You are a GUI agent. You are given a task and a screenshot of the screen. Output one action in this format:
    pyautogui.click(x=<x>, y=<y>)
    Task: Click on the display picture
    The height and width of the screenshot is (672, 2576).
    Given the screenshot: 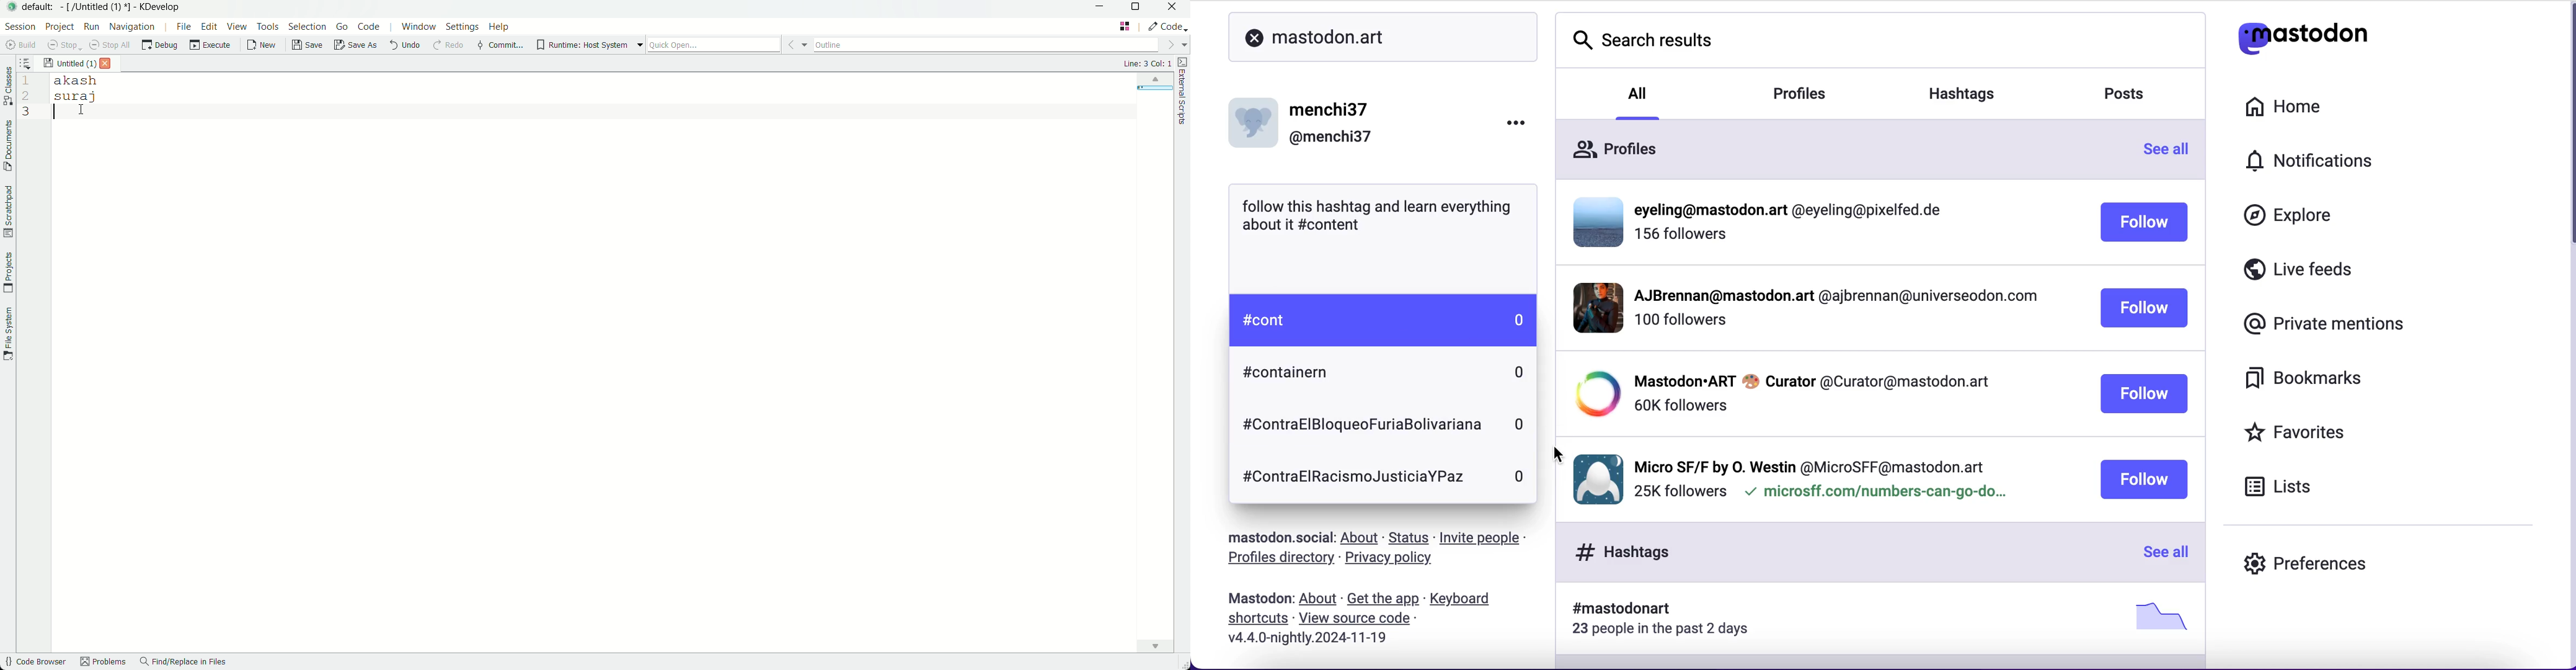 What is the action you would take?
    pyautogui.click(x=1594, y=220)
    